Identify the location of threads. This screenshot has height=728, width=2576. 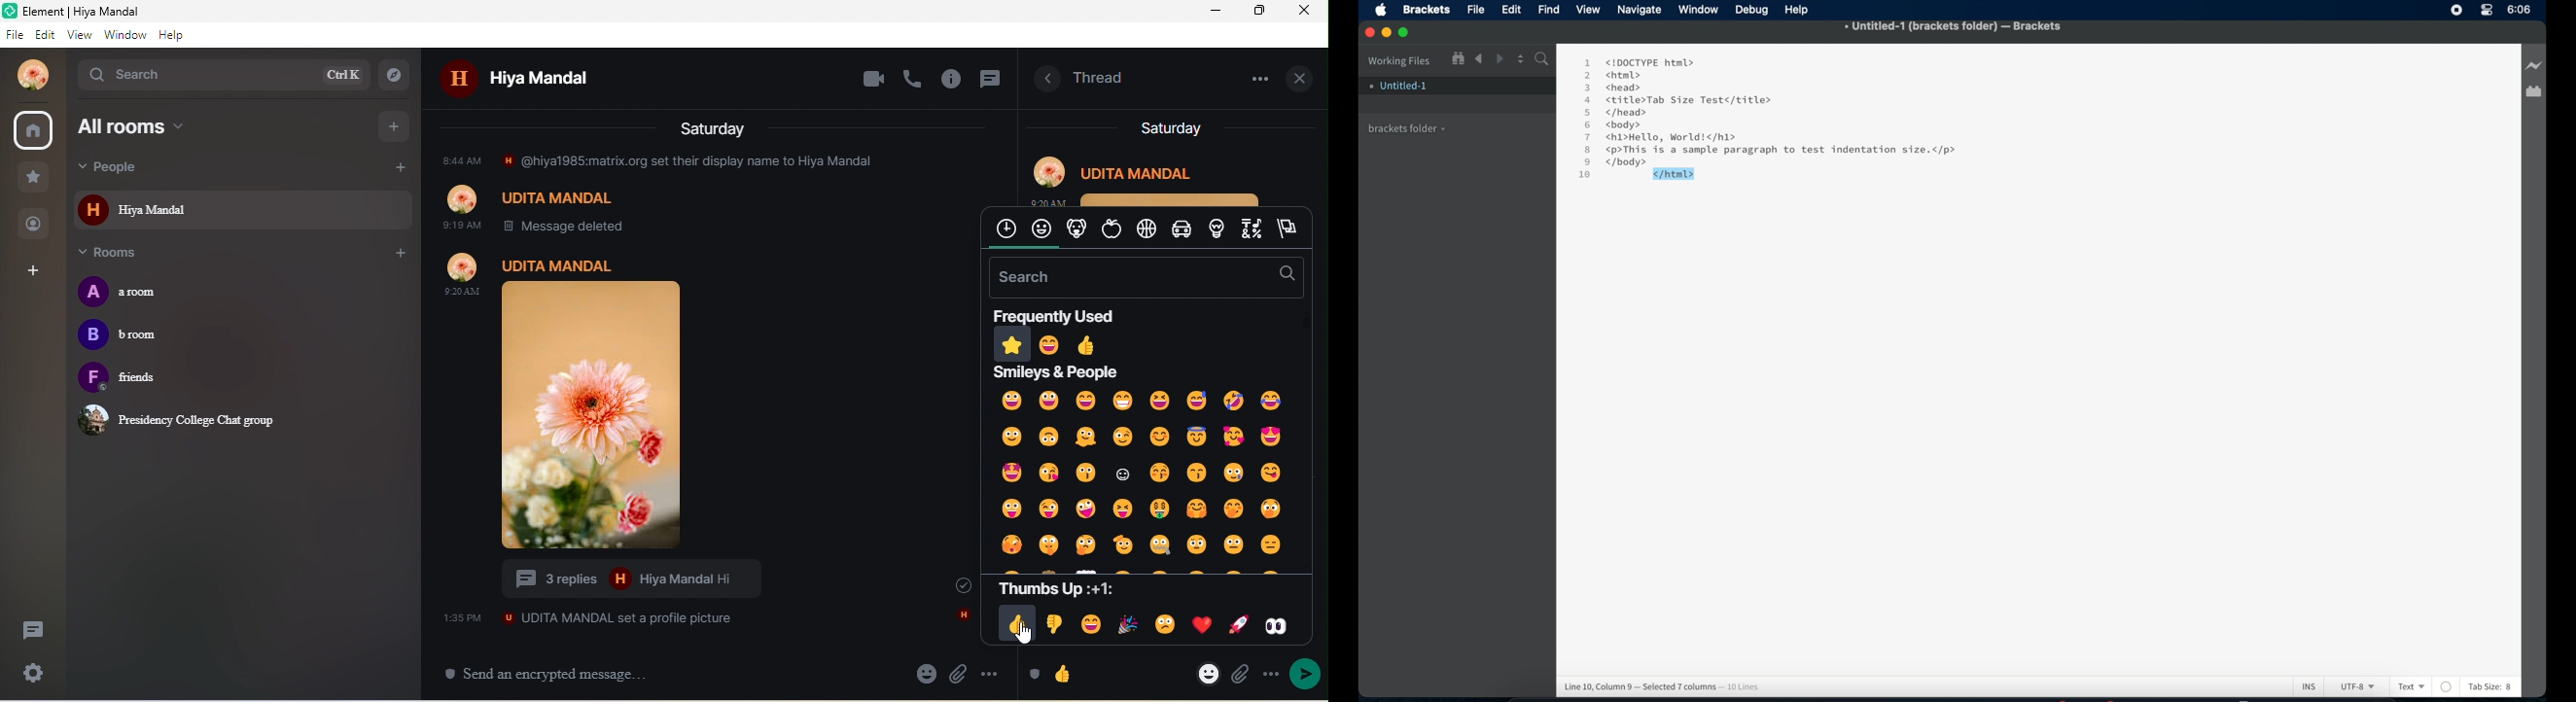
(989, 82).